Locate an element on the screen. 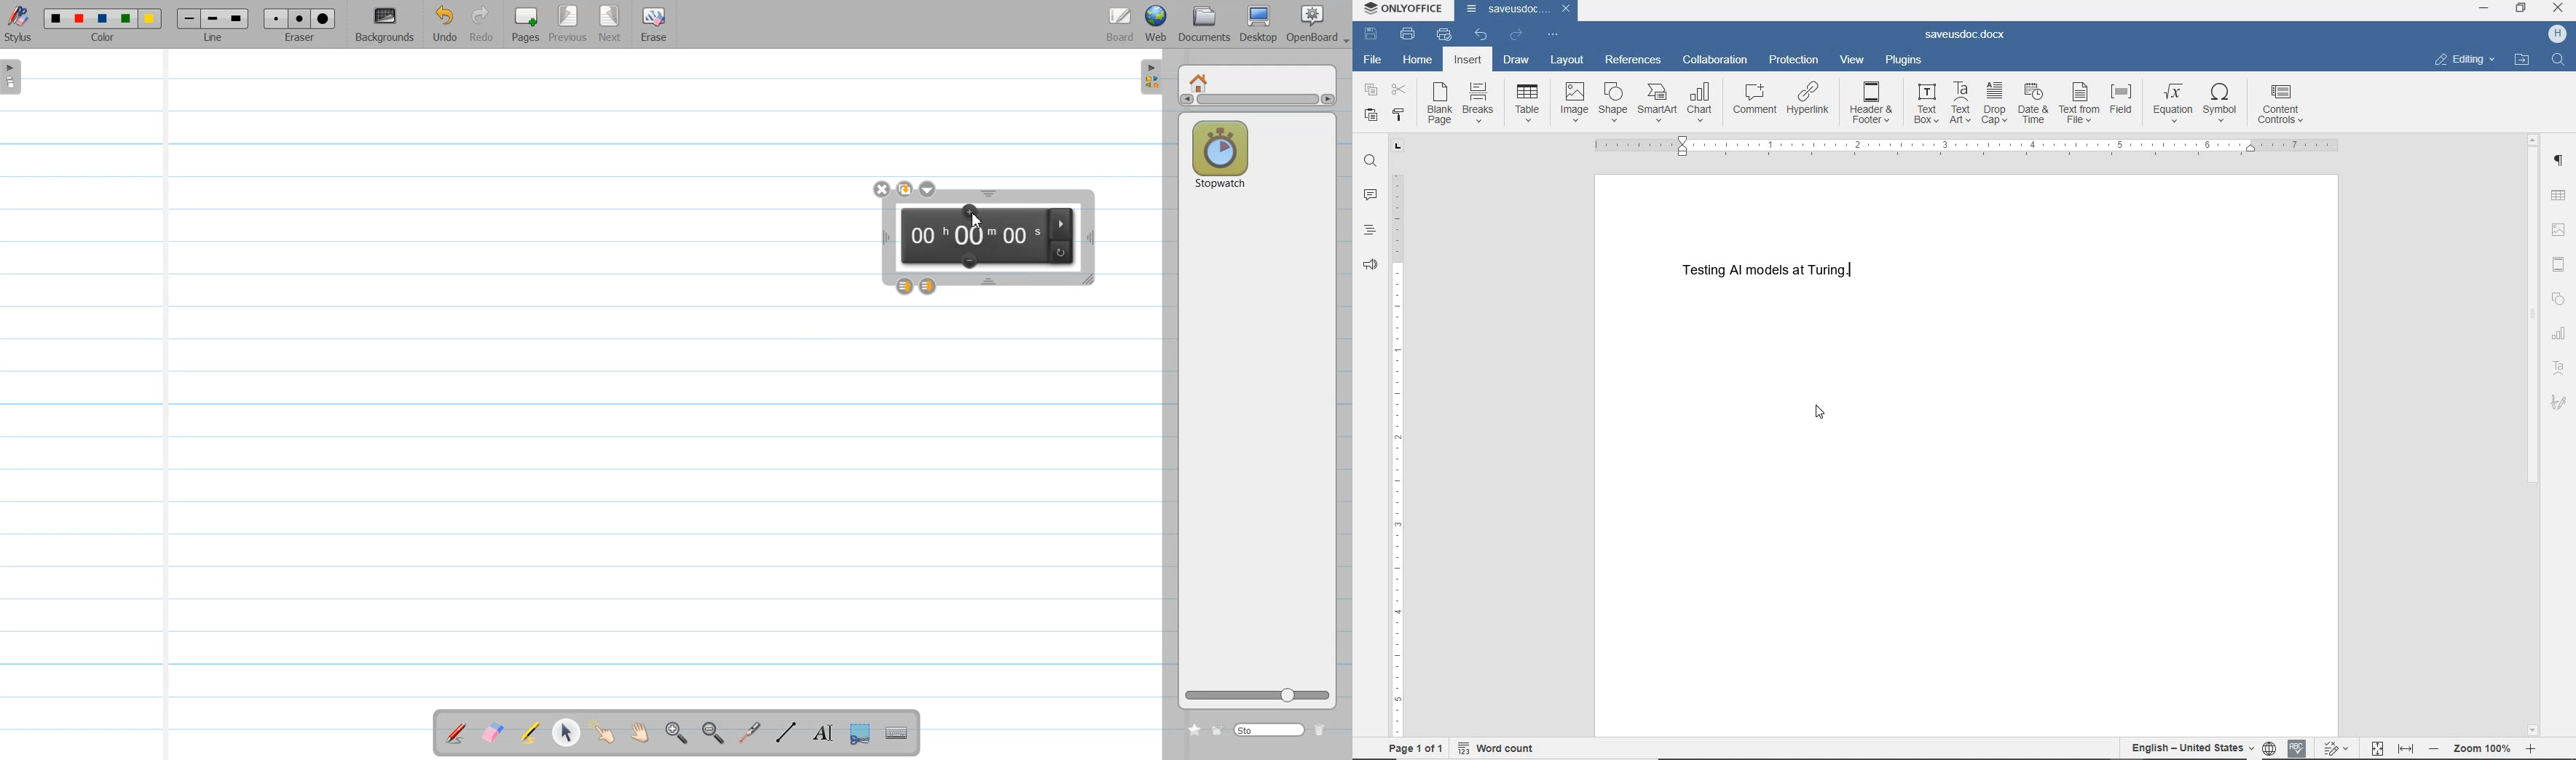 This screenshot has width=2576, height=784. Layer down is located at coordinates (930, 286).